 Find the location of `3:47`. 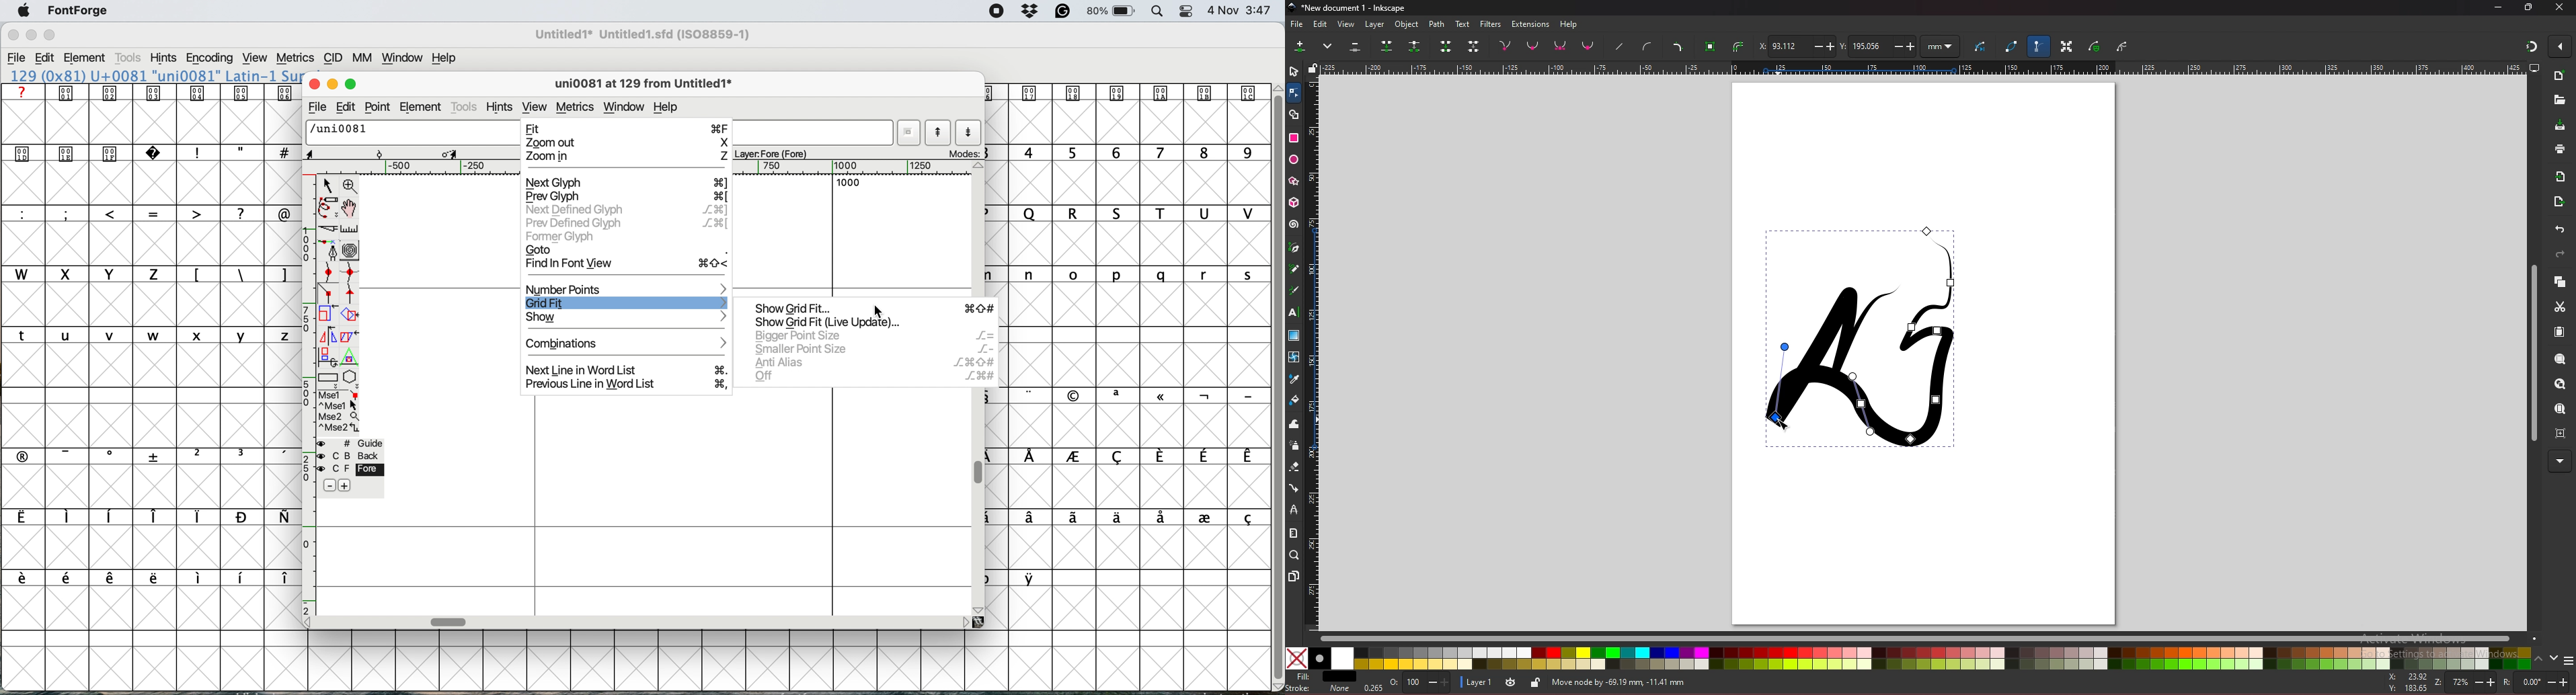

3:47 is located at coordinates (1257, 12).